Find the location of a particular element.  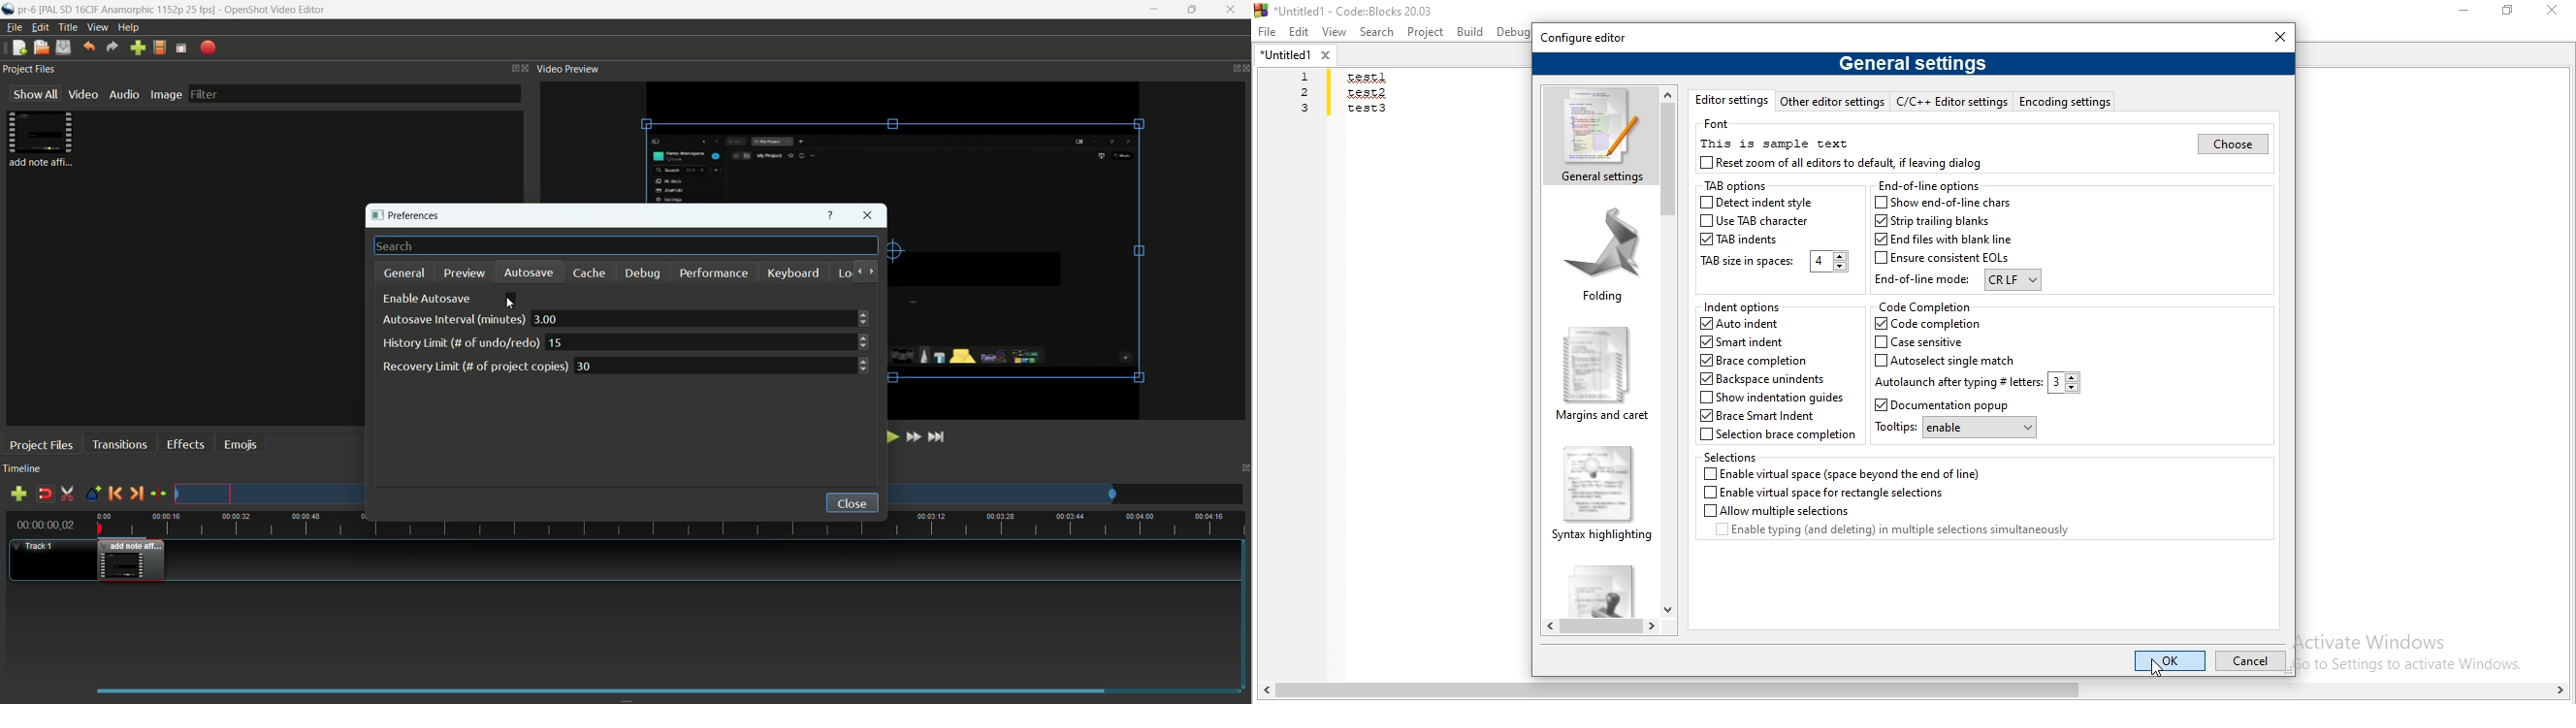

emojis is located at coordinates (241, 445).